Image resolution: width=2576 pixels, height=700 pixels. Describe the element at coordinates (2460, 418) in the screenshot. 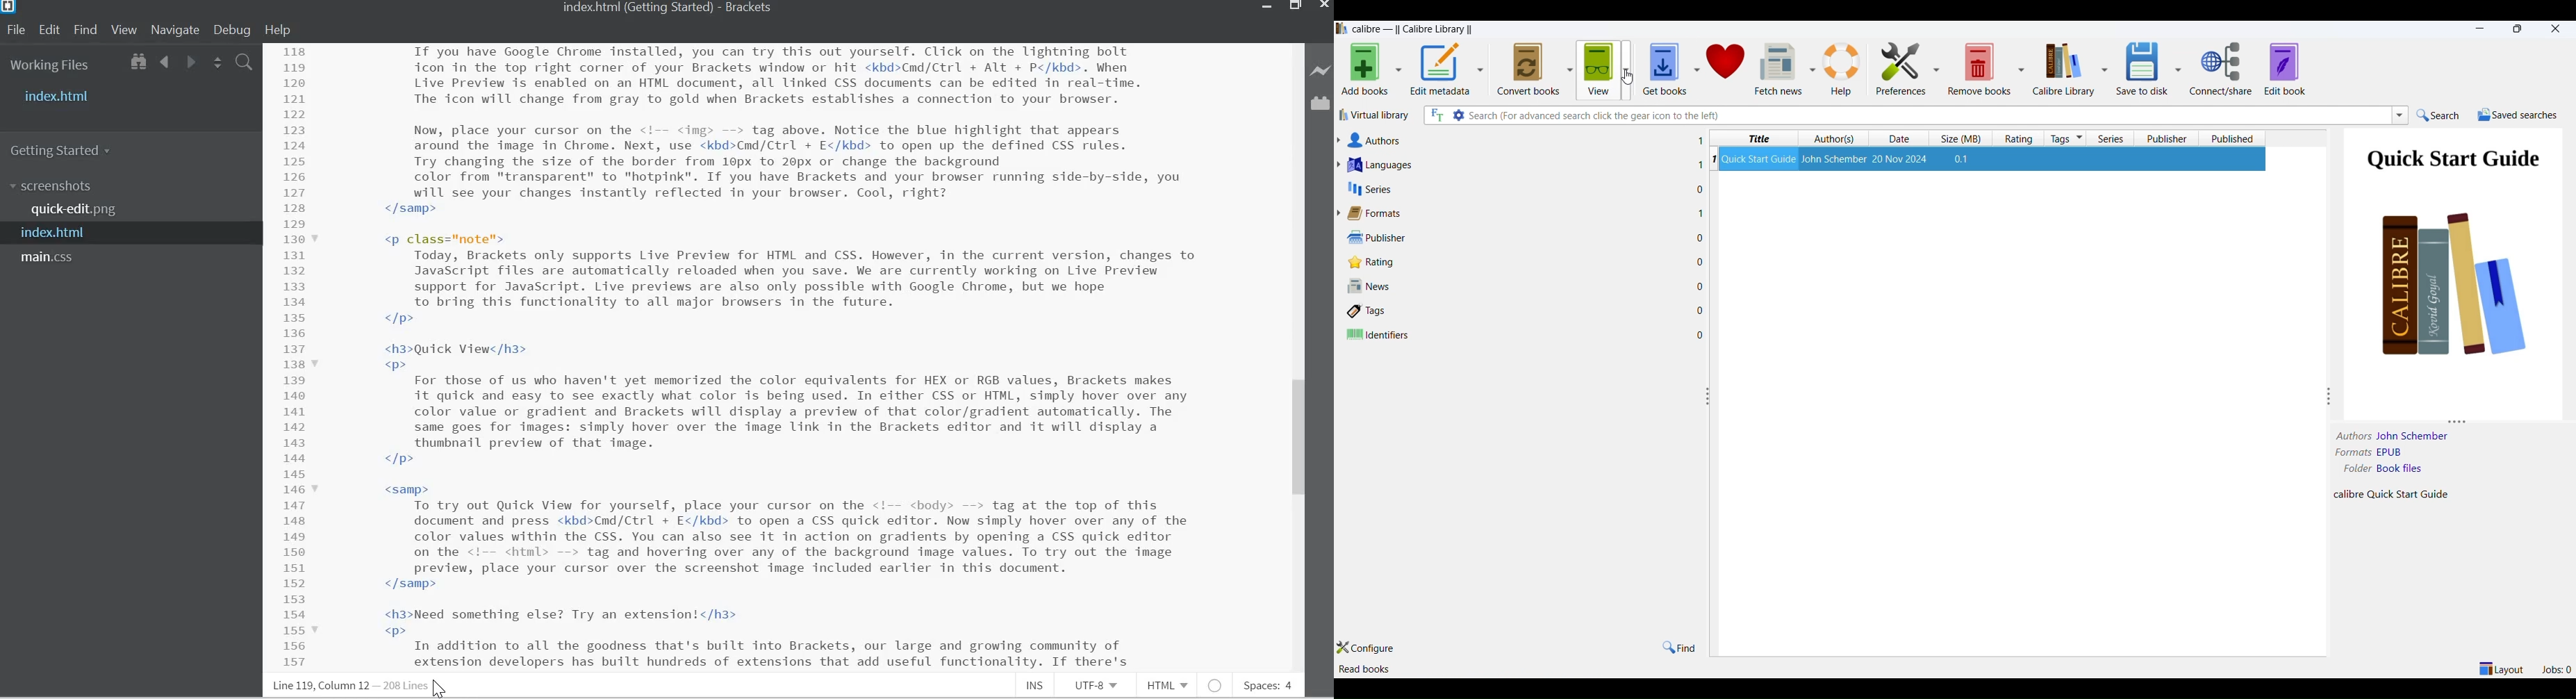

I see `resize` at that location.